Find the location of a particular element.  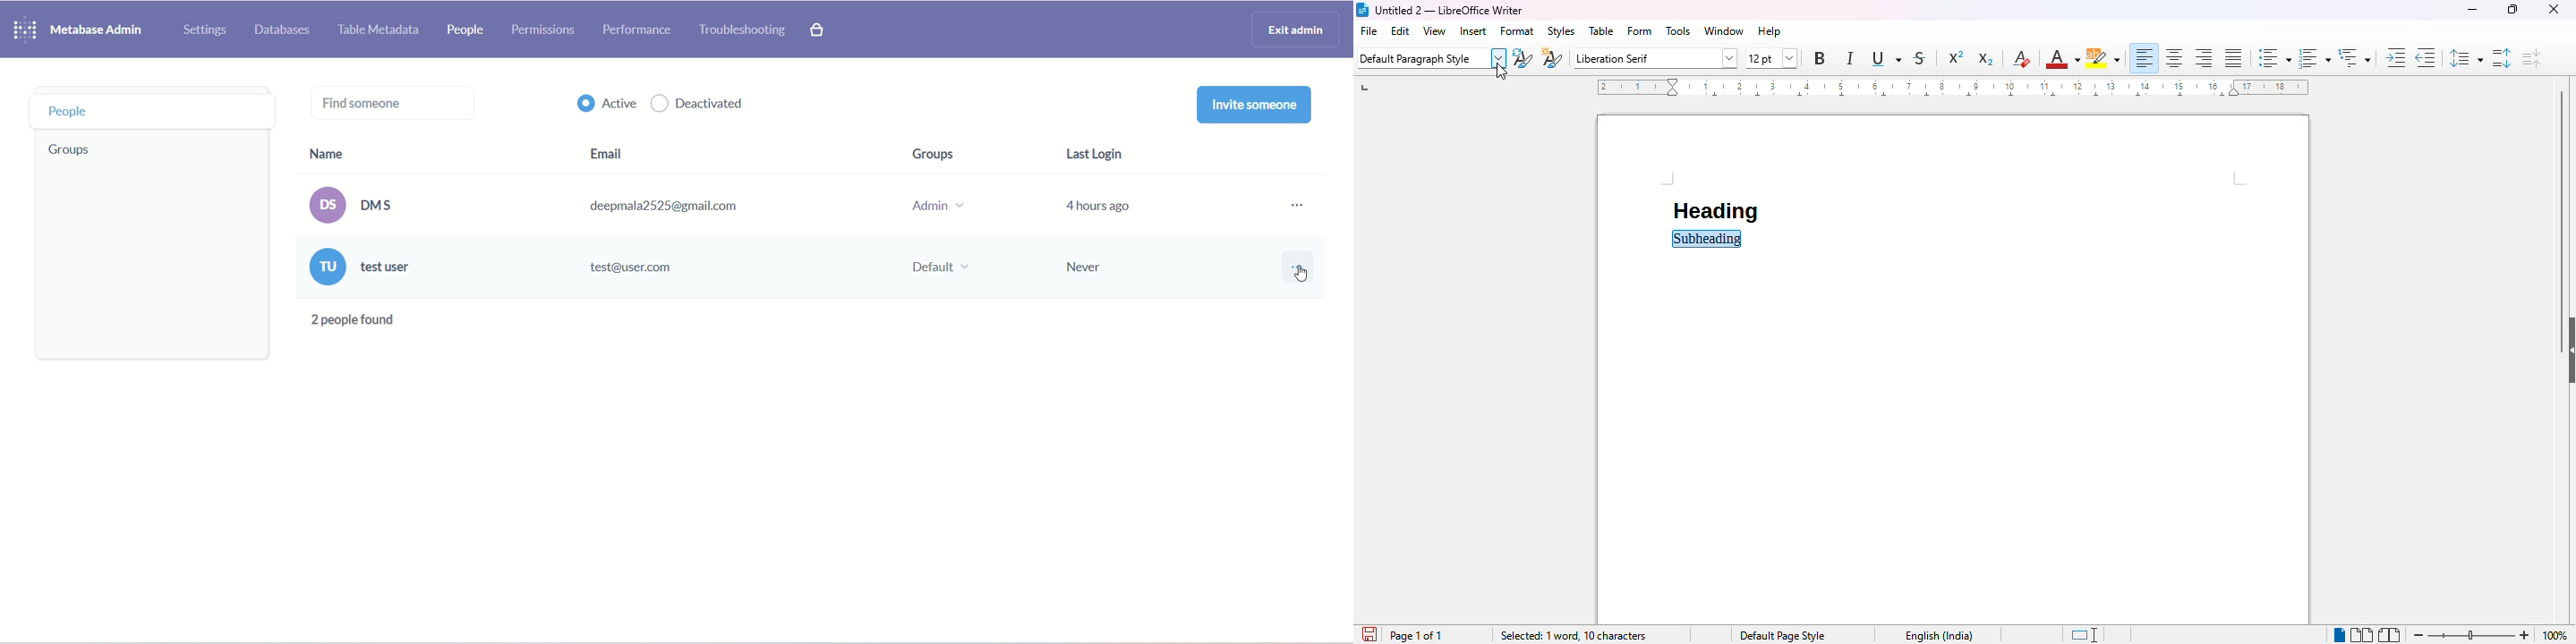

align center is located at coordinates (2175, 58).